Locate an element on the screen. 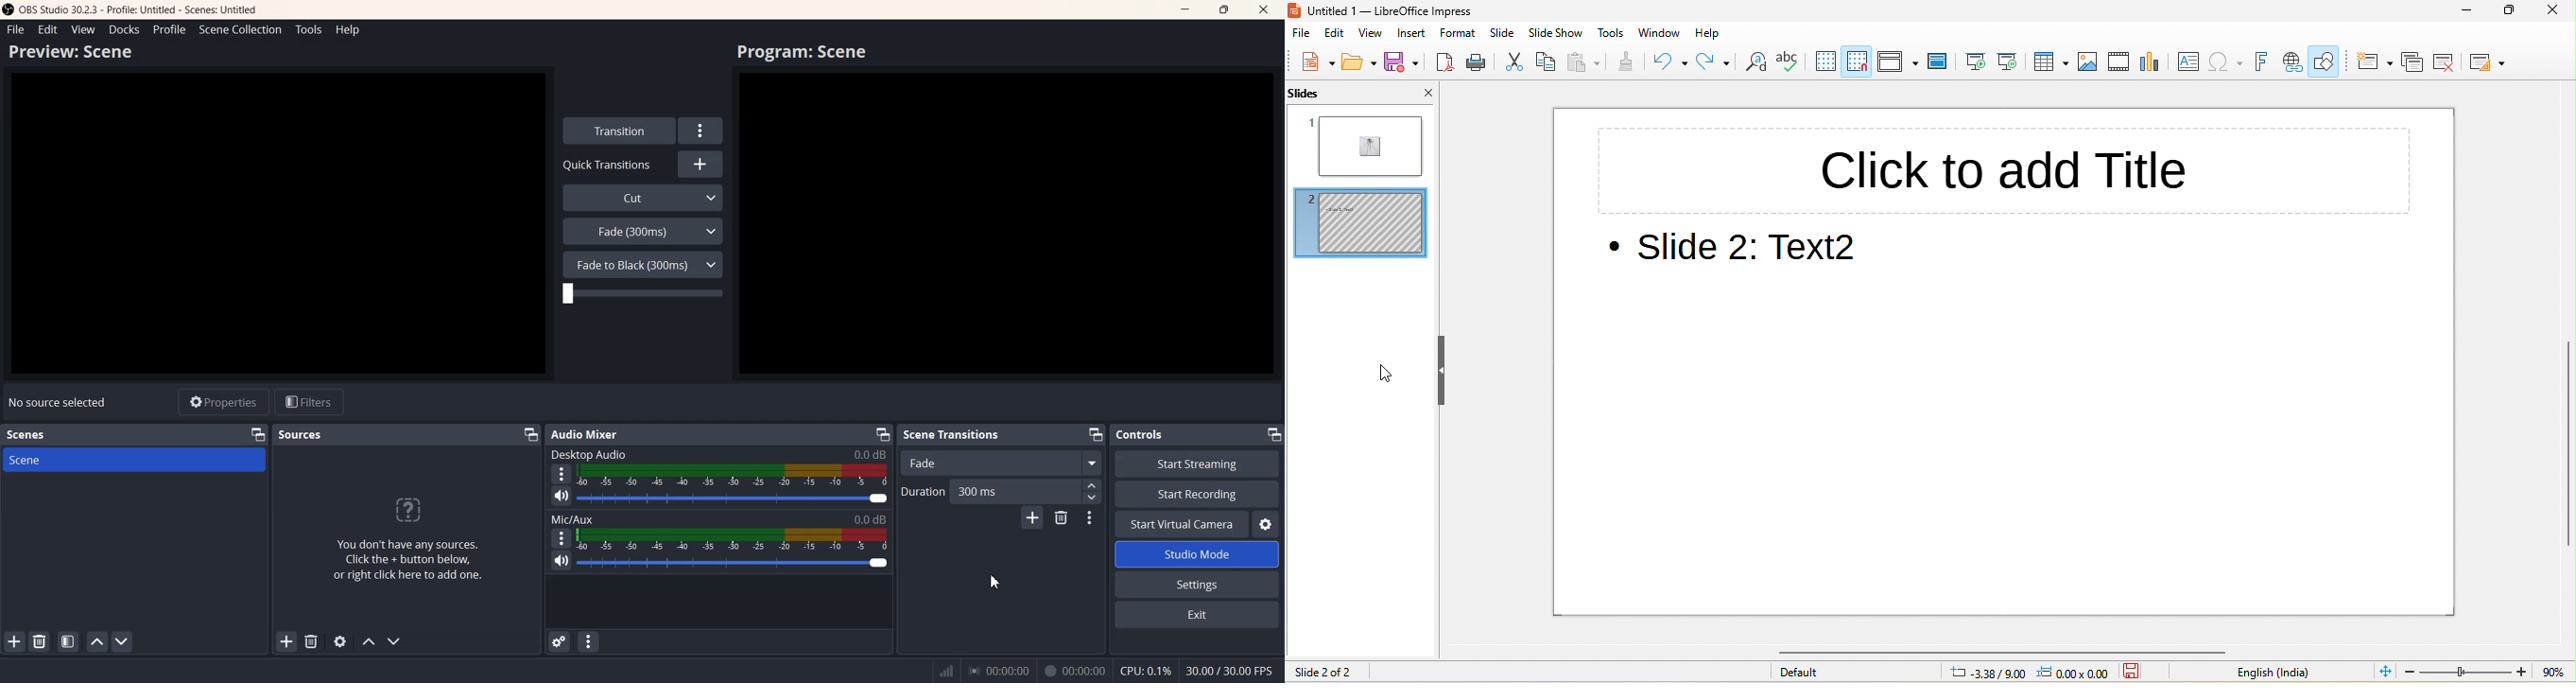 This screenshot has height=700, width=2576. duplicate slide is located at coordinates (2412, 61).